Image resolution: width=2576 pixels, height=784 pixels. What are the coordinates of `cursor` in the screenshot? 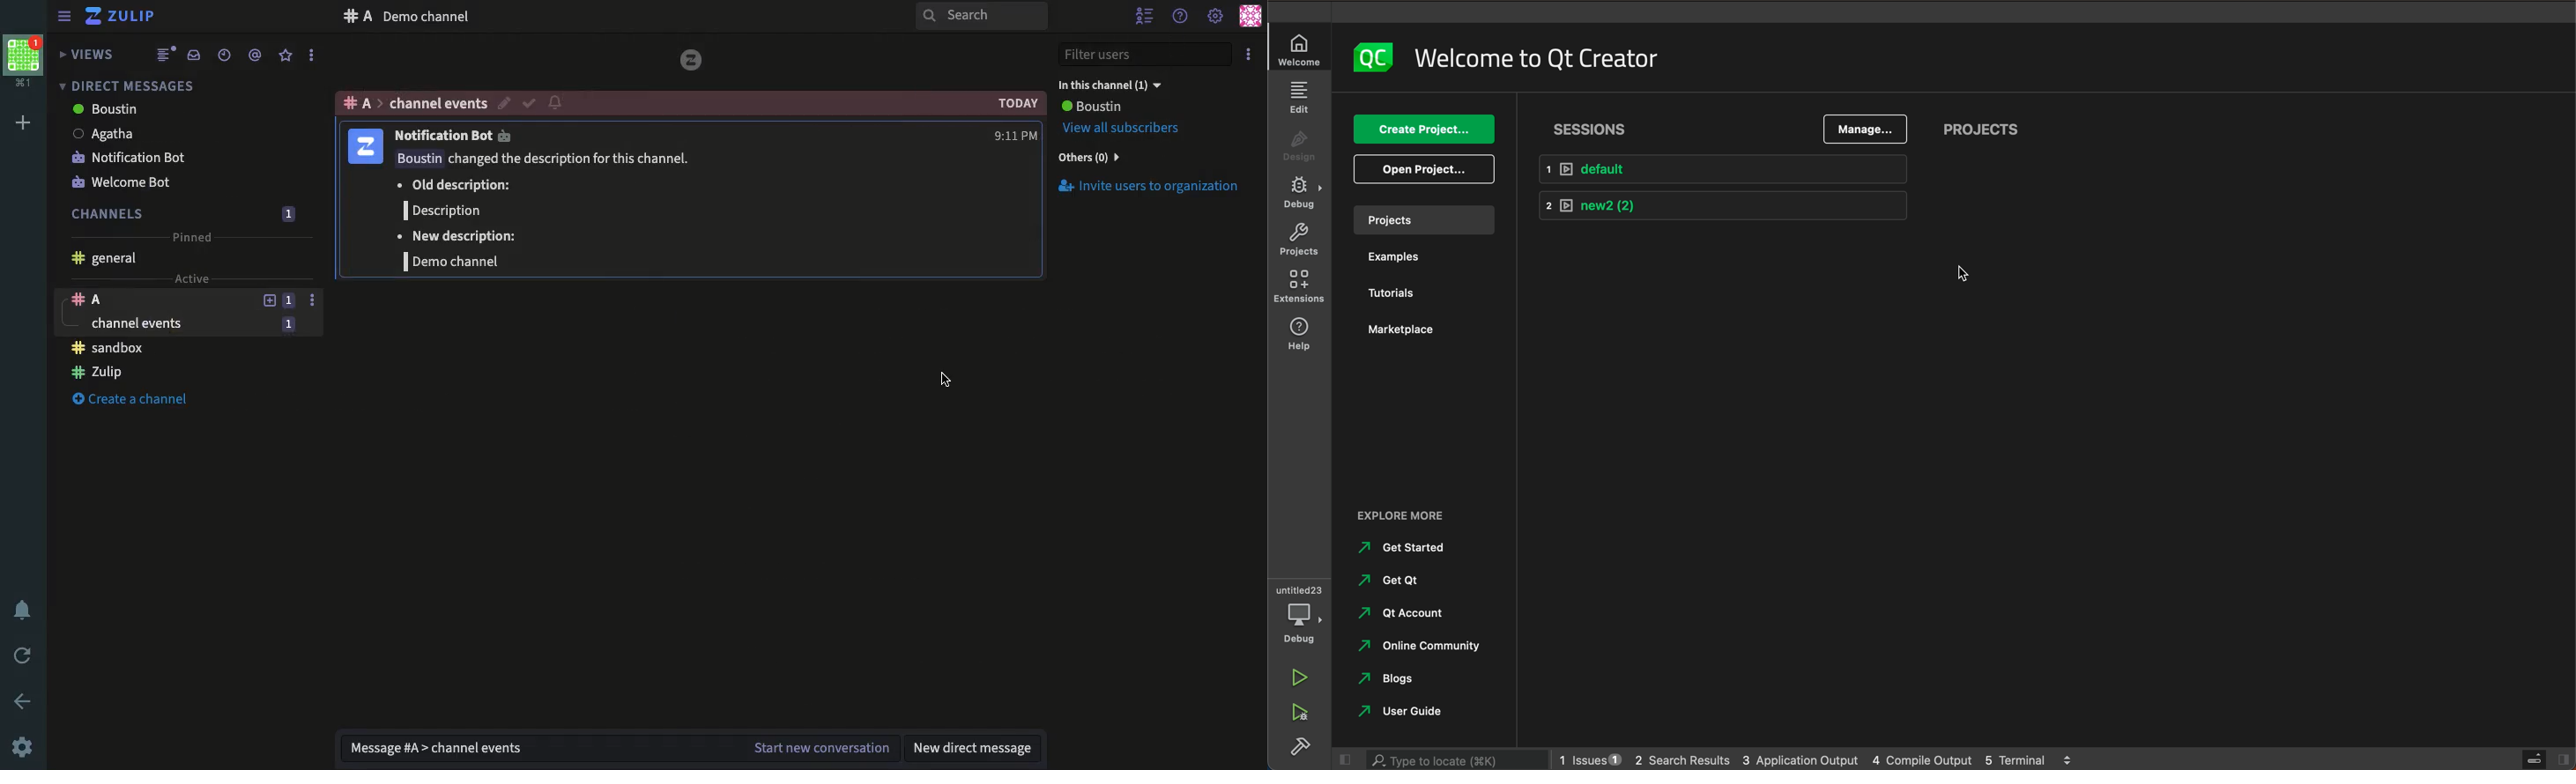 It's located at (945, 380).